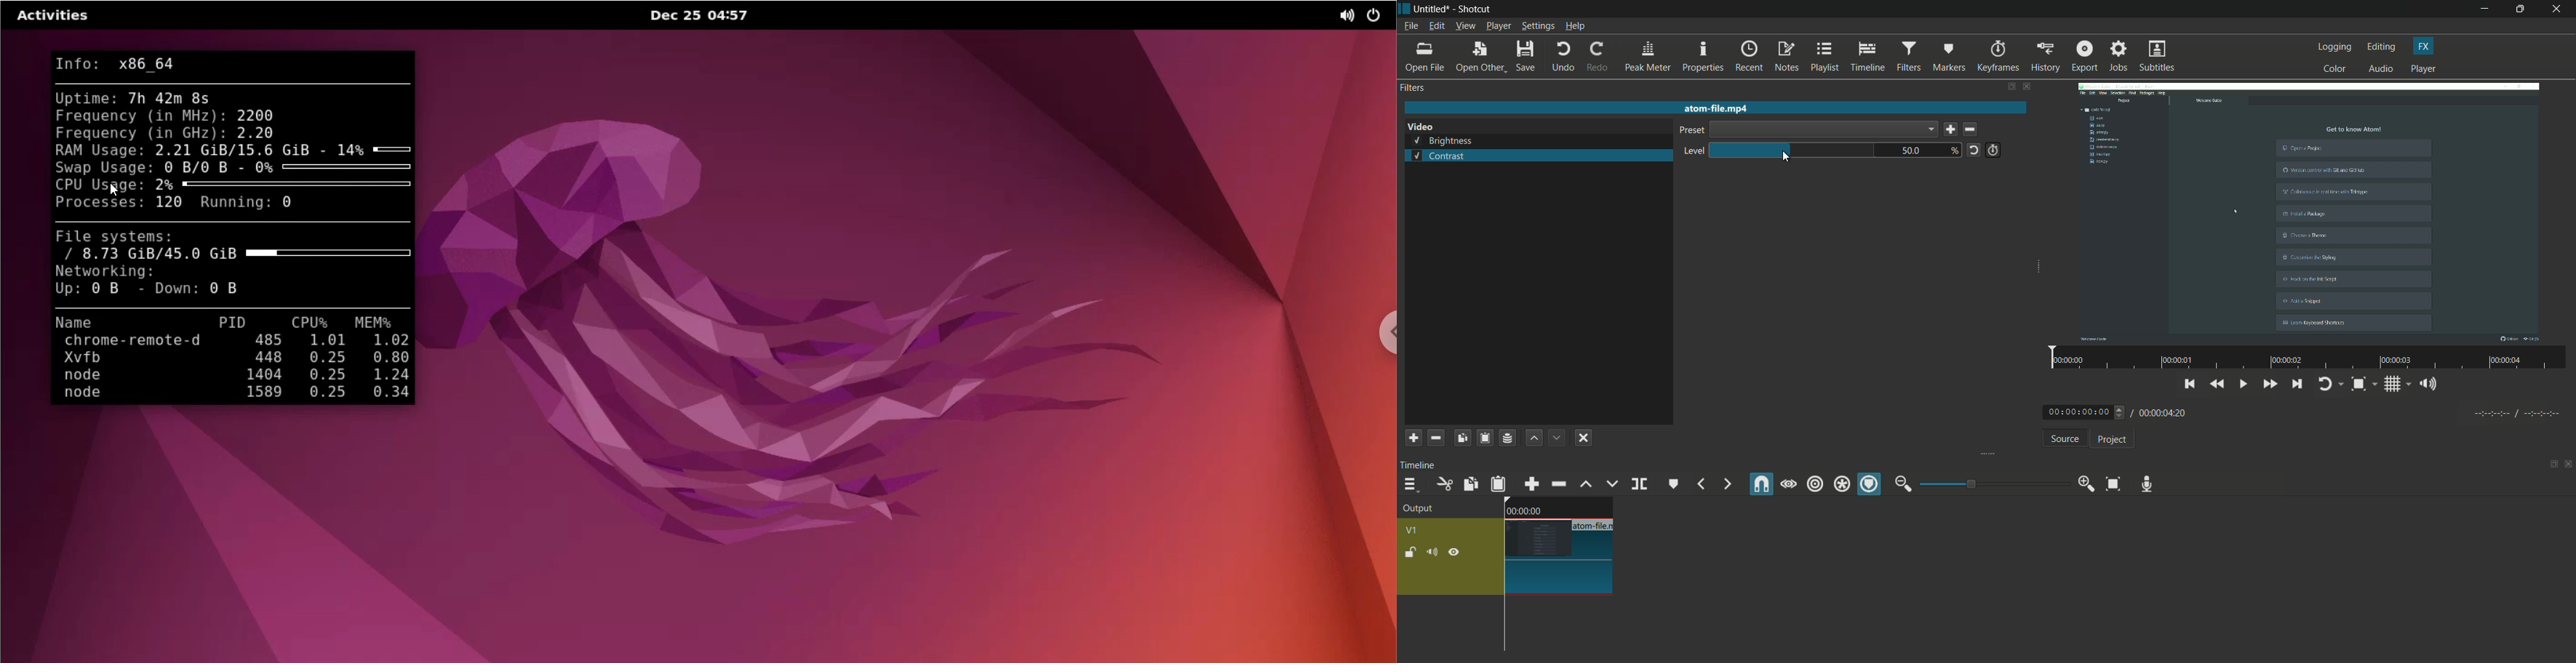 The height and width of the screenshot is (672, 2576). What do you see at coordinates (1674, 484) in the screenshot?
I see `create/edit marker` at bounding box center [1674, 484].